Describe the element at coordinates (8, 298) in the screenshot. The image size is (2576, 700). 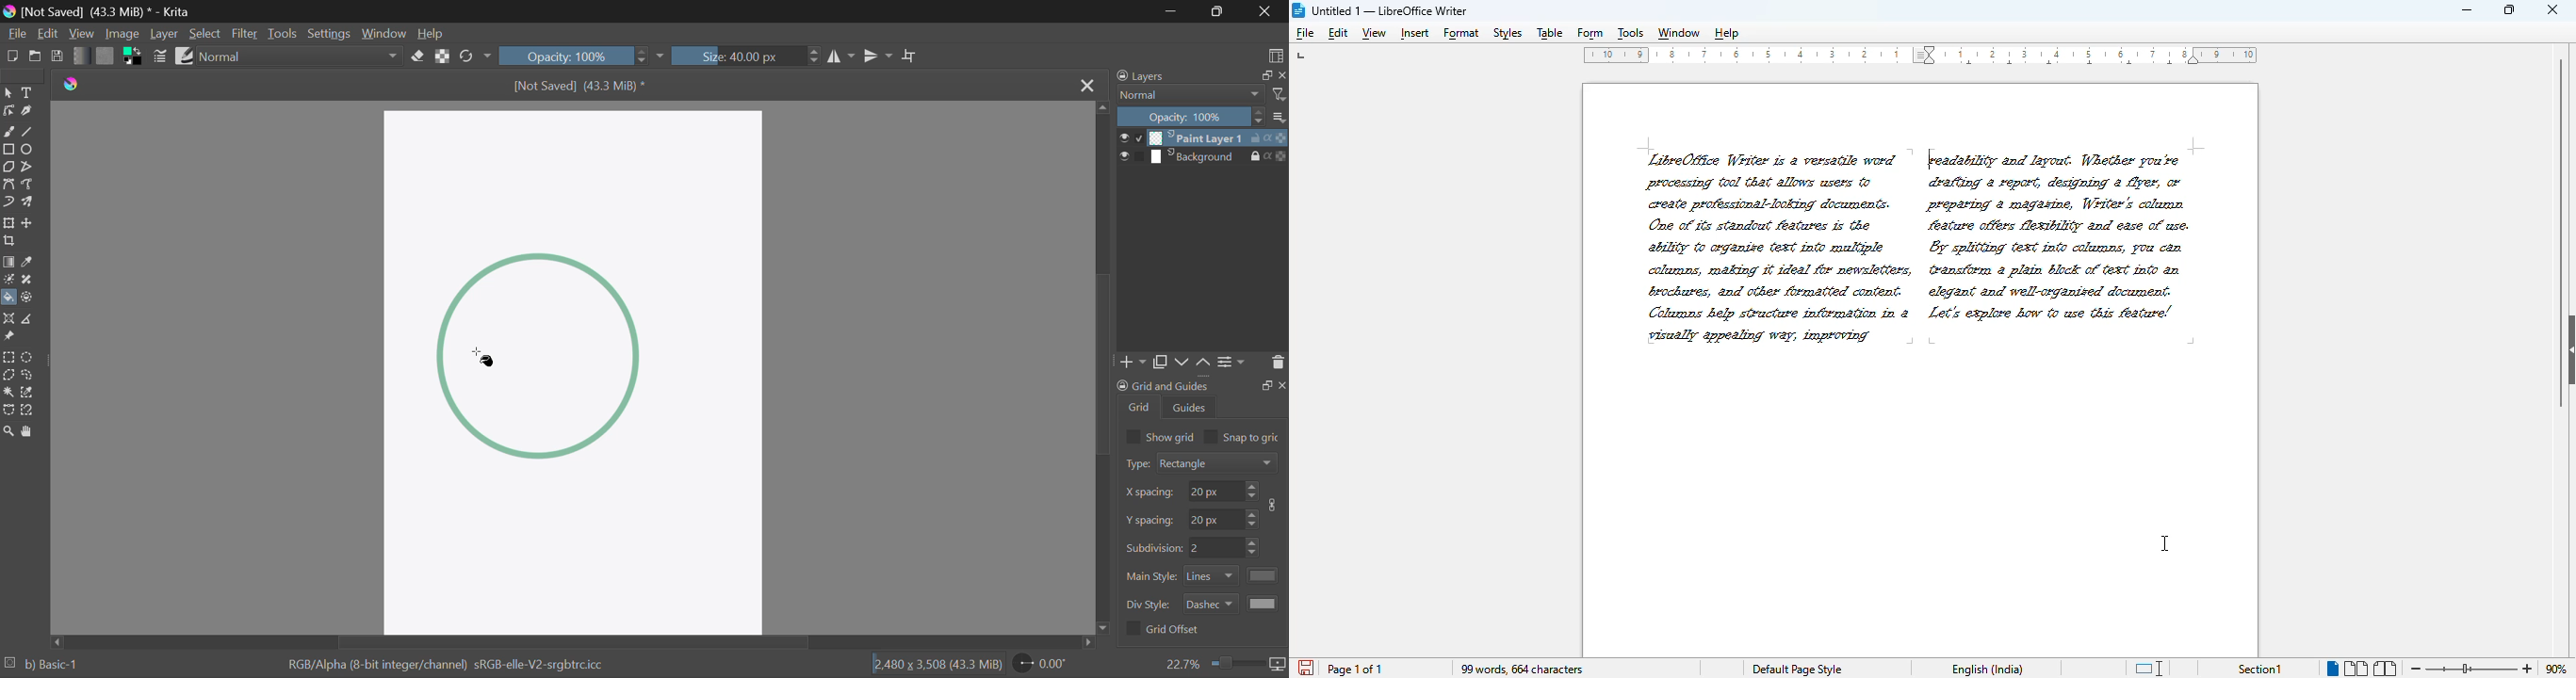
I see `Fill` at that location.